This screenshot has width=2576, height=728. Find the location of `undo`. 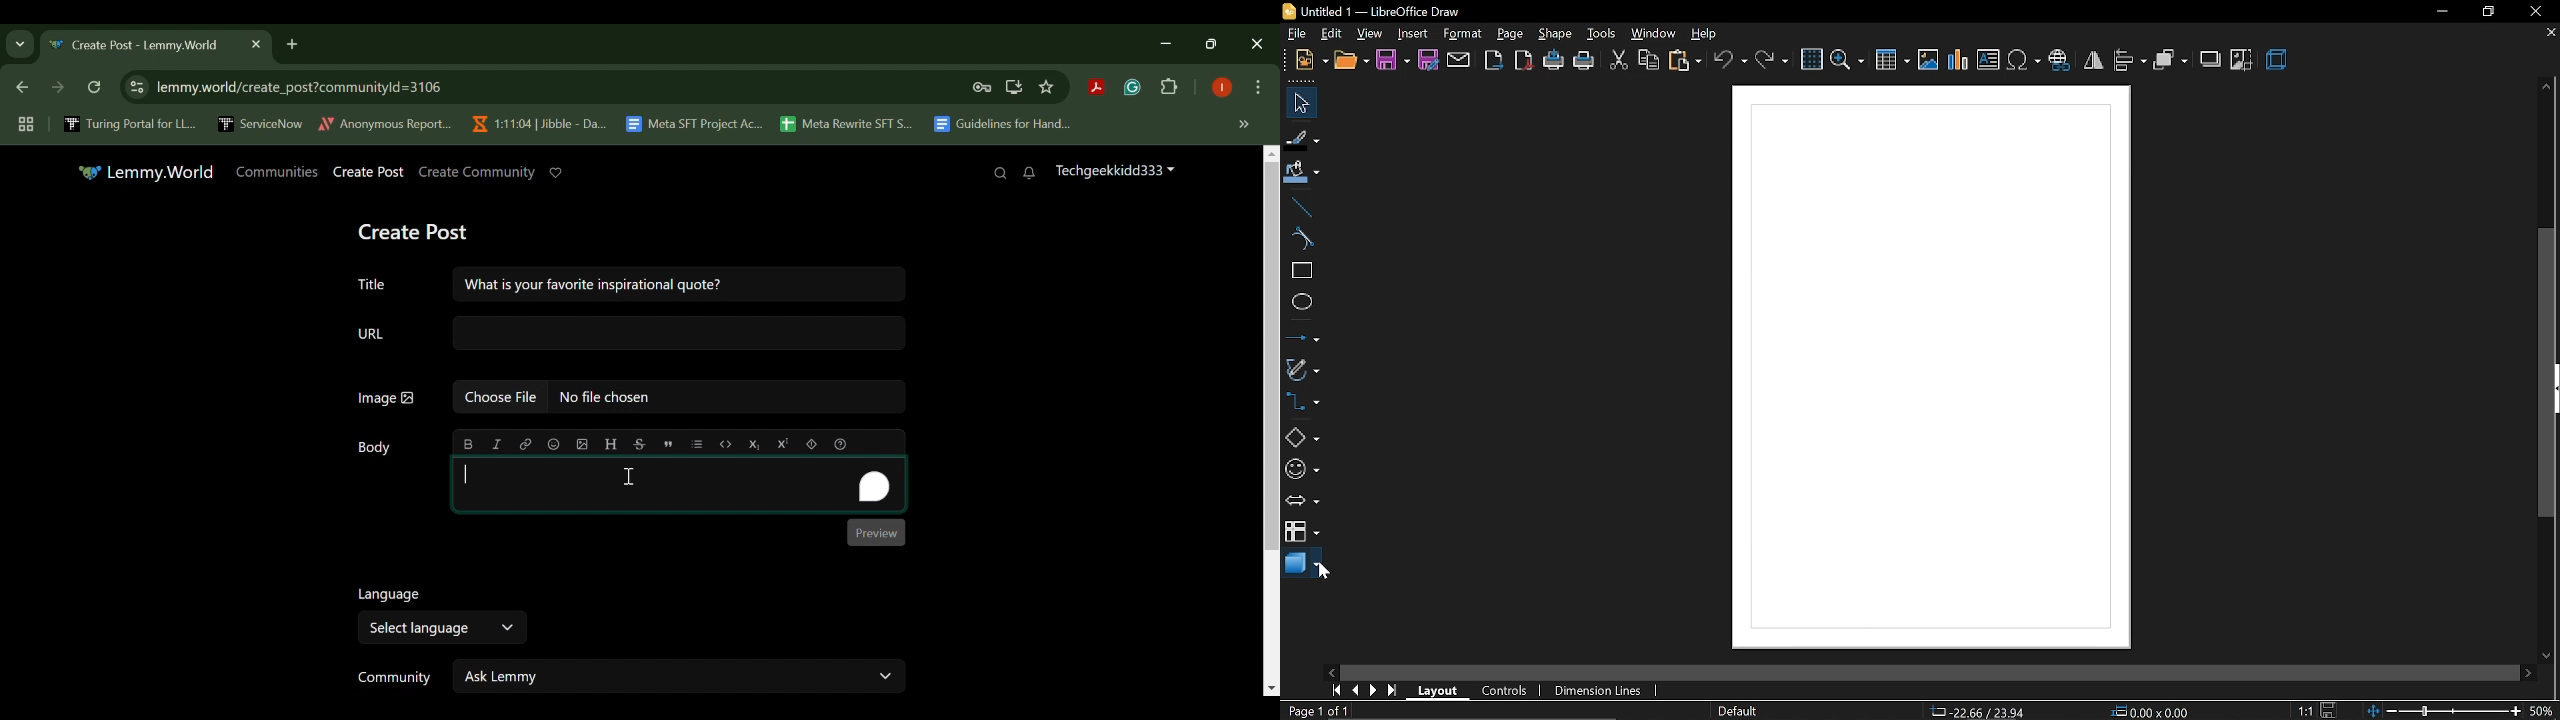

undo is located at coordinates (1730, 59).